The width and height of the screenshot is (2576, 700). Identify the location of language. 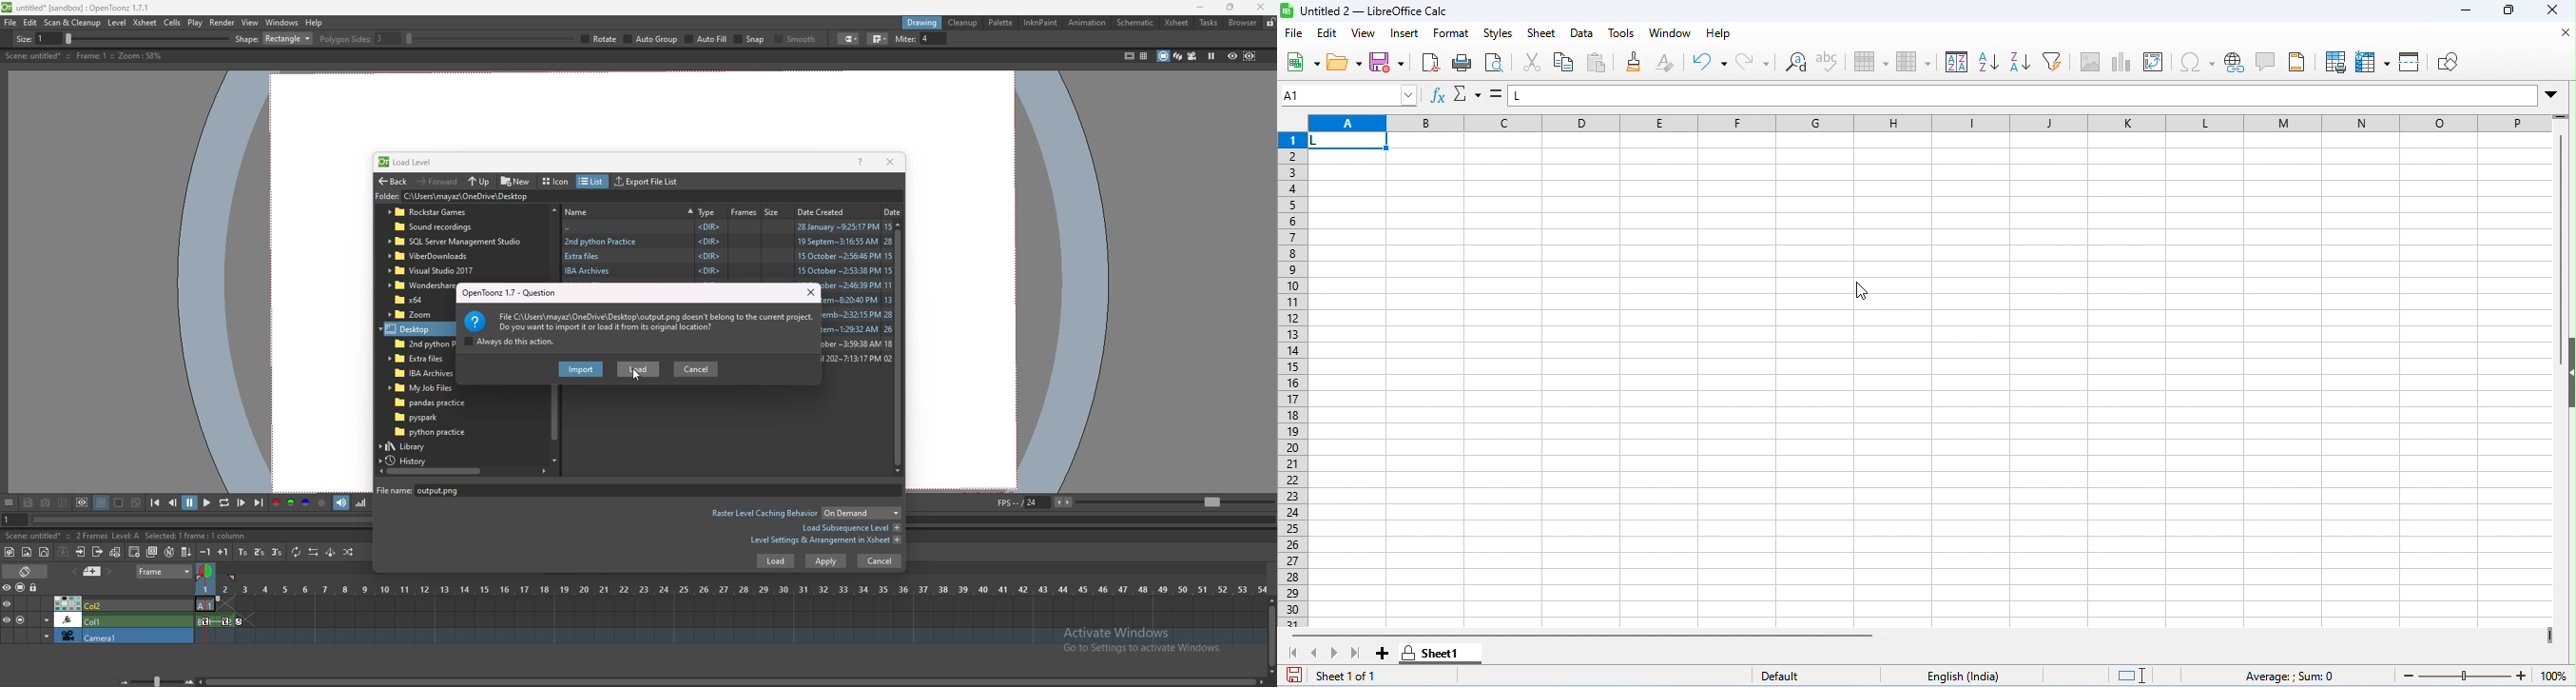
(1969, 676).